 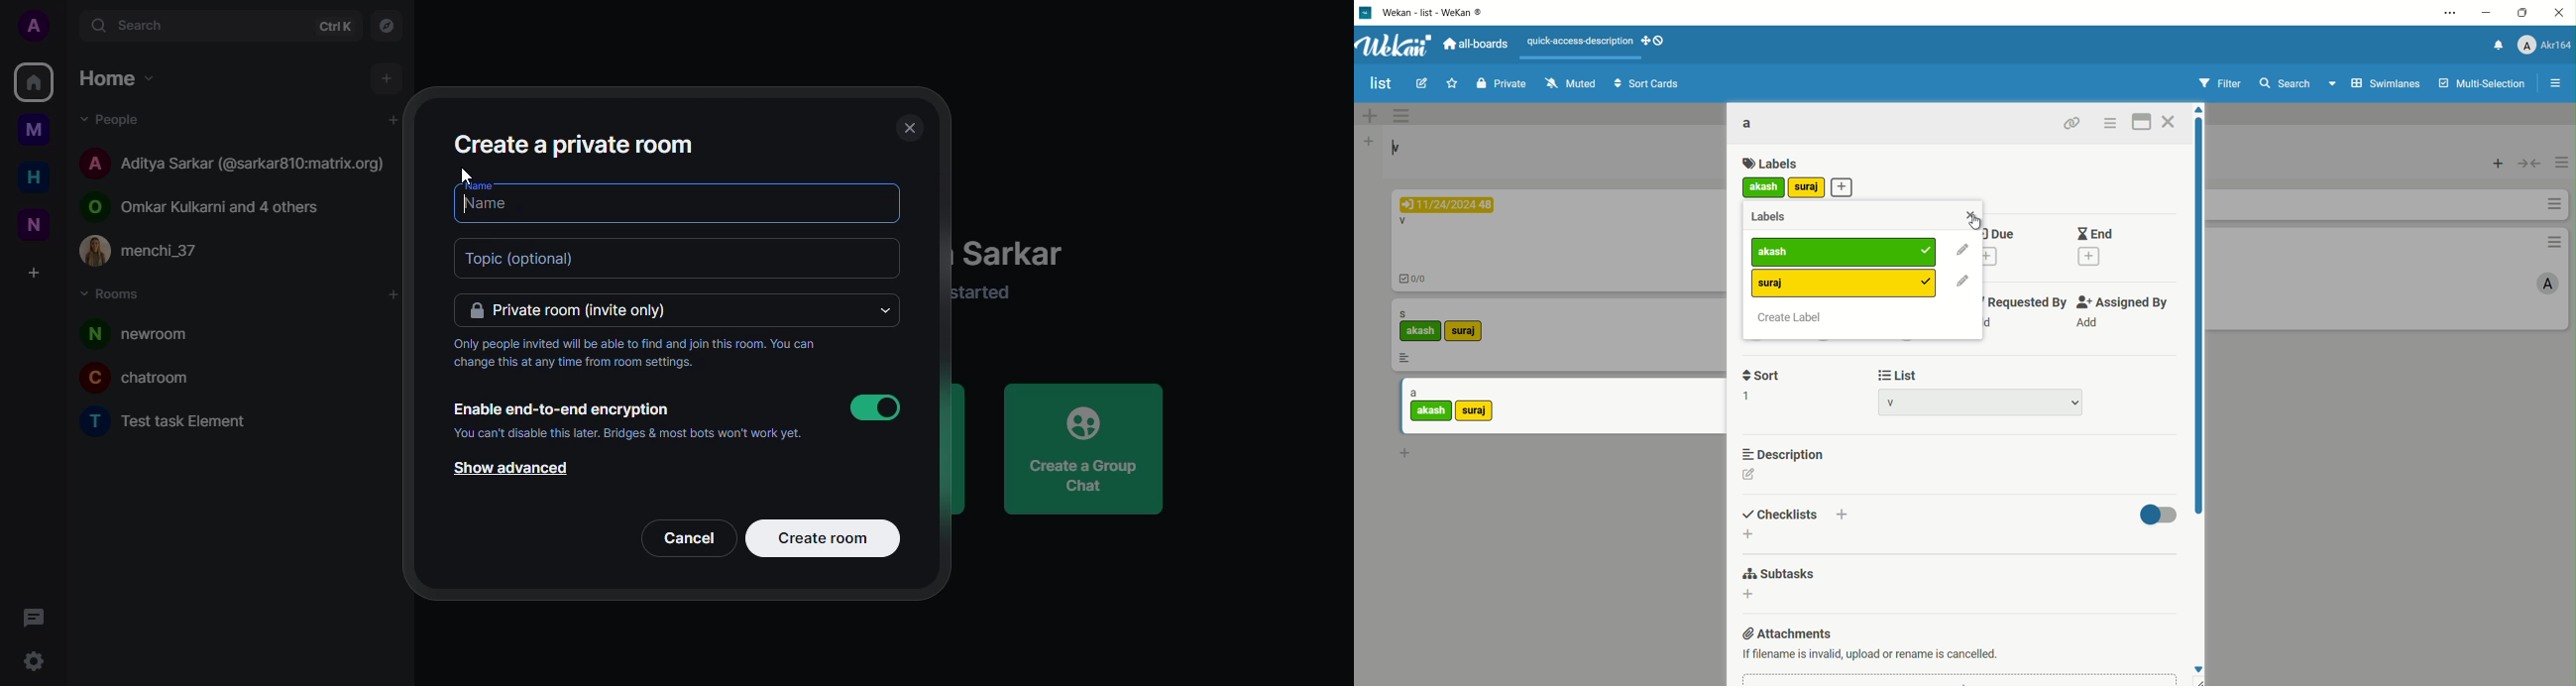 I want to click on edit, so click(x=1965, y=249).